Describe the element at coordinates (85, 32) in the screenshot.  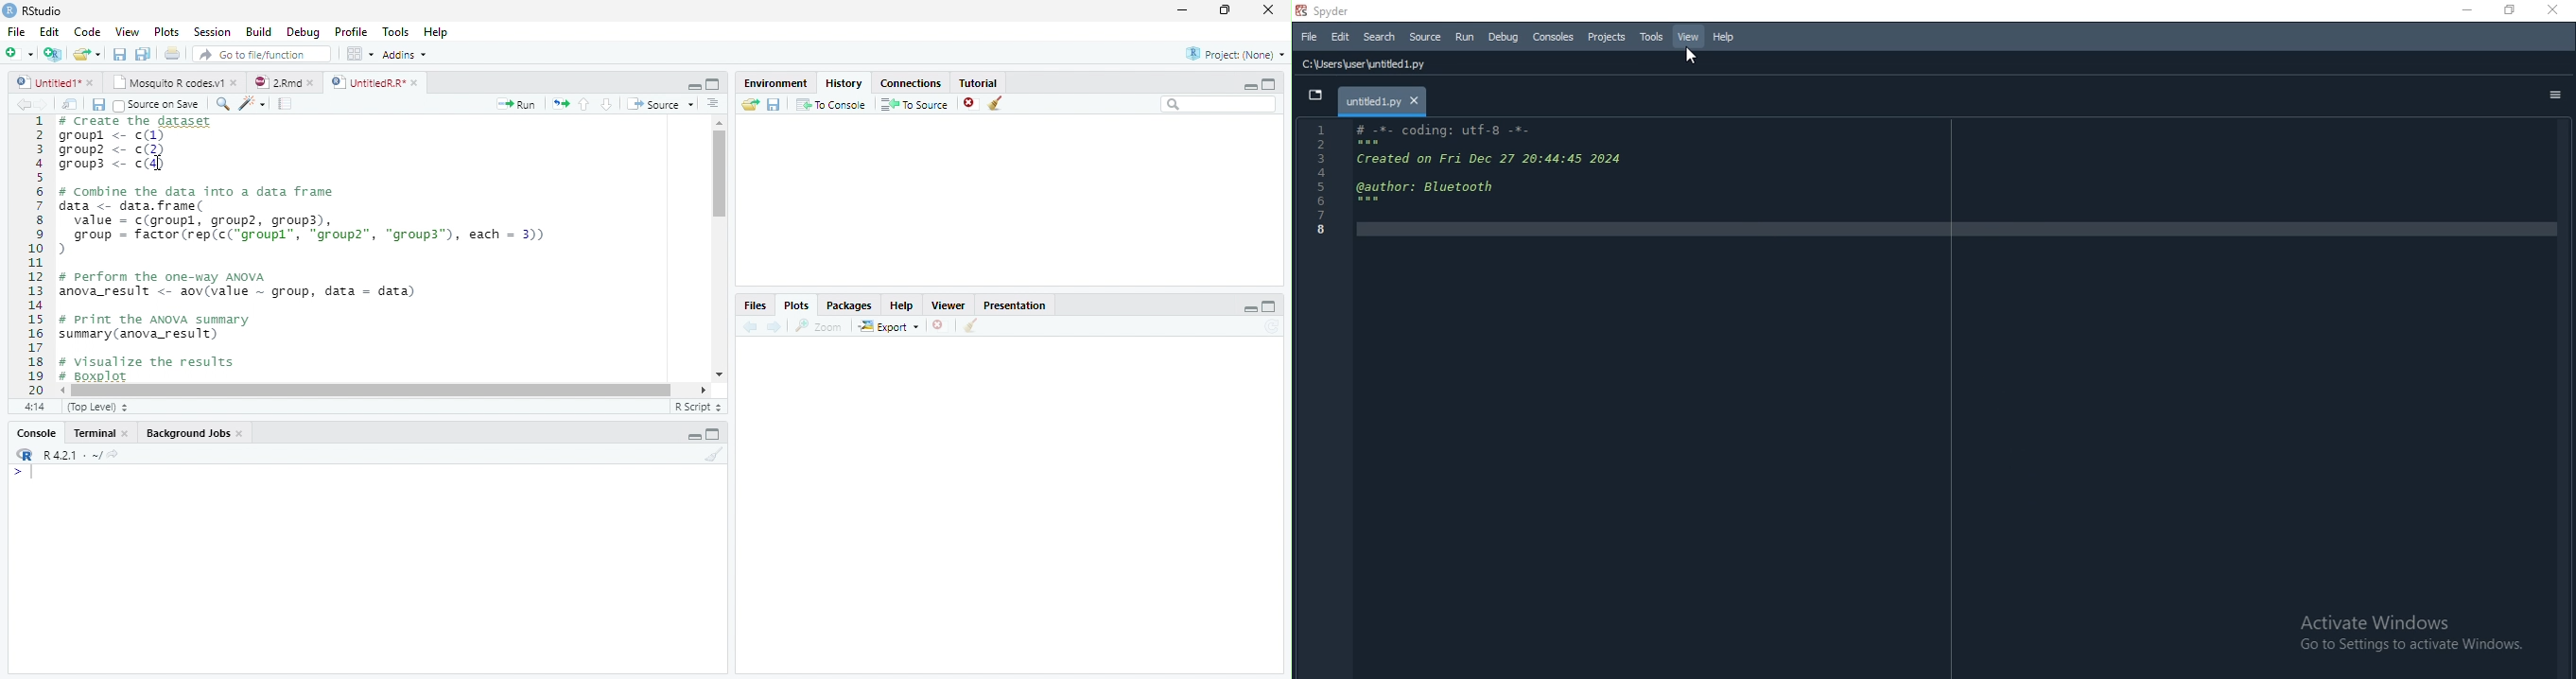
I see `Code` at that location.